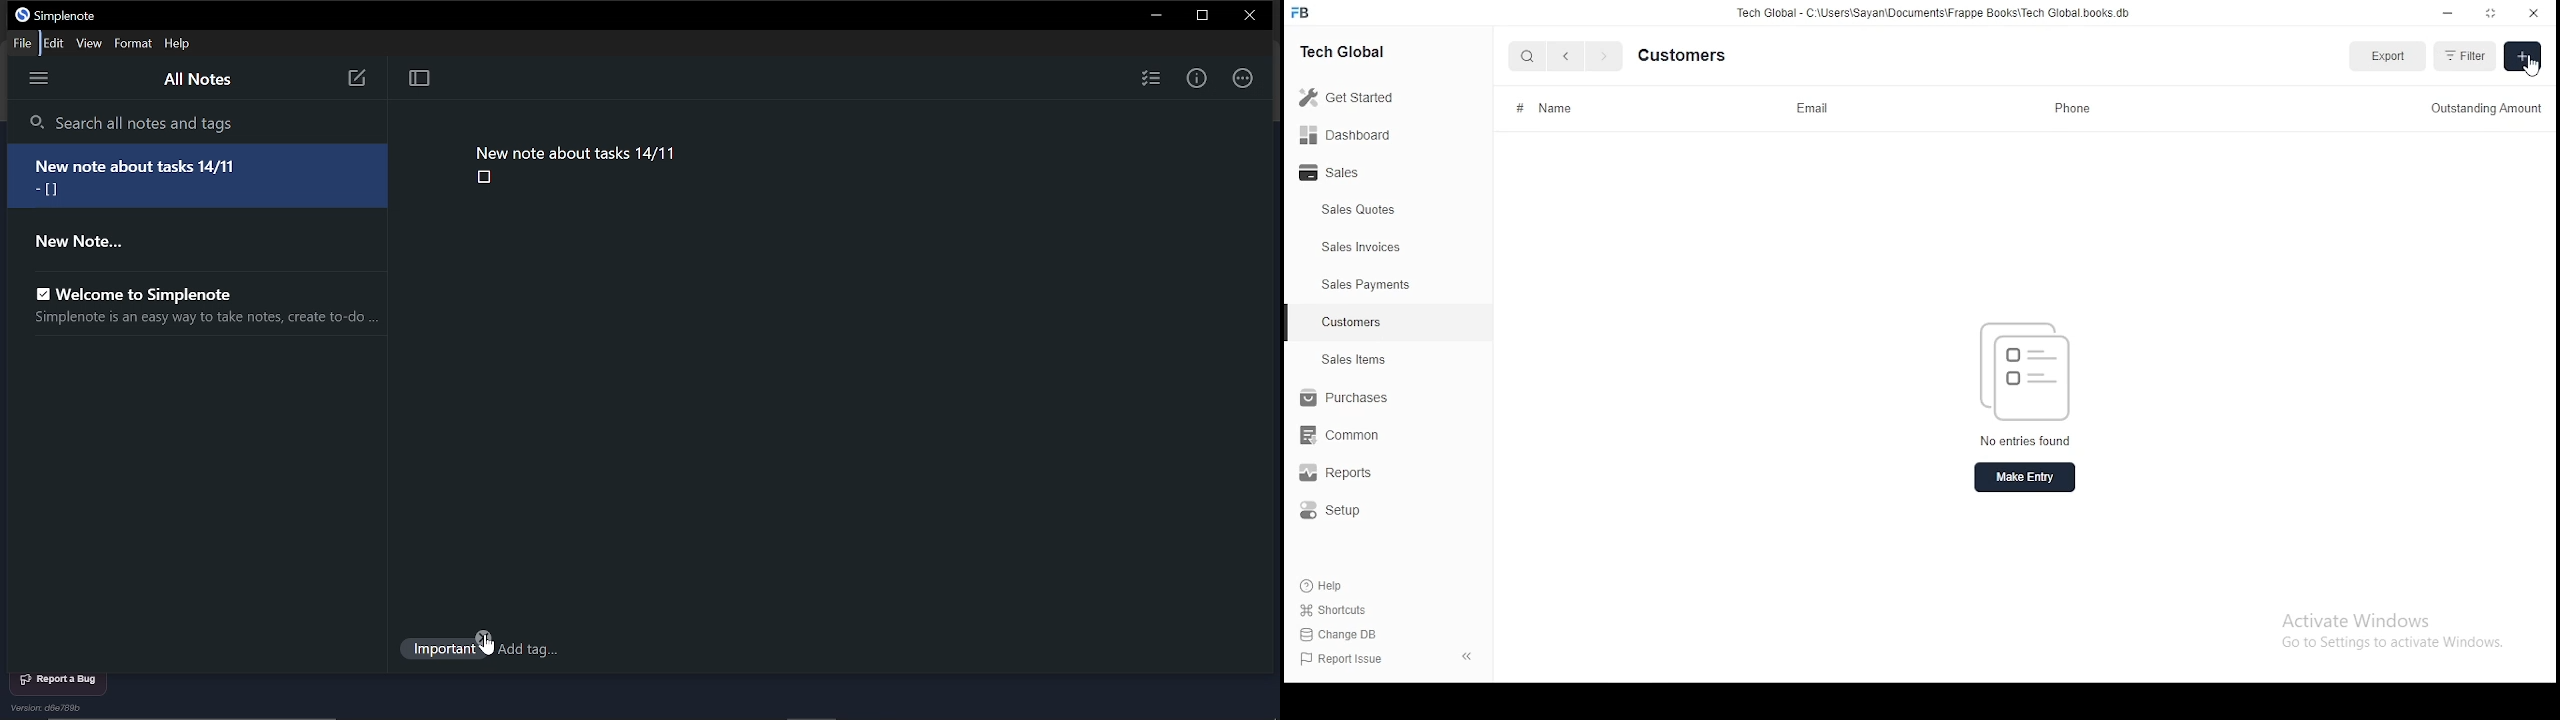 The image size is (2576, 728). Describe the element at coordinates (169, 292) in the screenshot. I see `Note titled "Welcome to simplenote"` at that location.